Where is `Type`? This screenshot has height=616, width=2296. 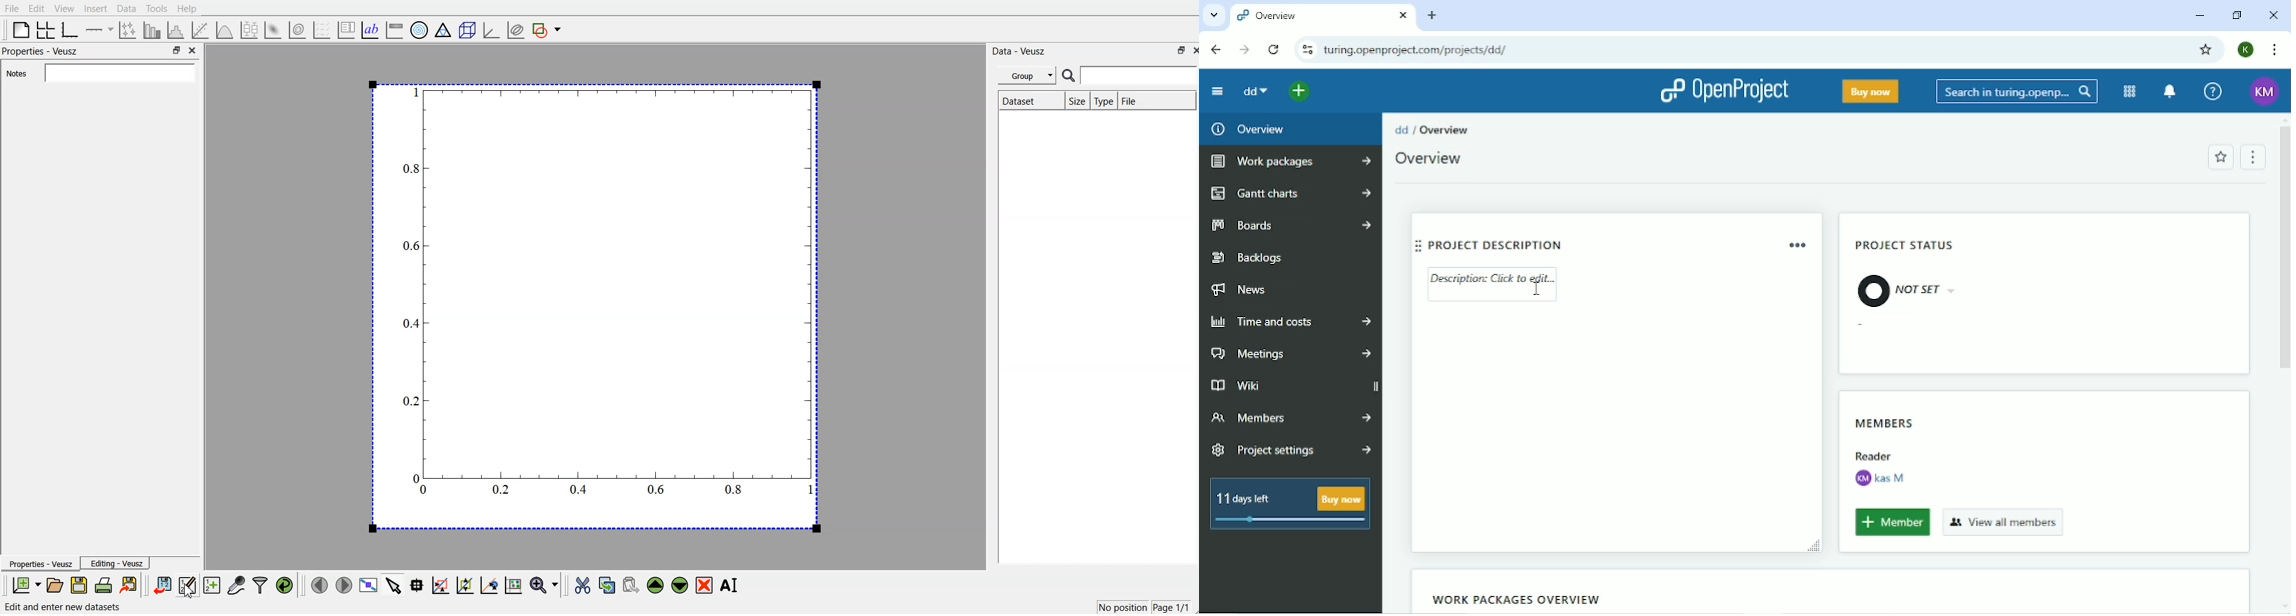
Type is located at coordinates (1103, 100).